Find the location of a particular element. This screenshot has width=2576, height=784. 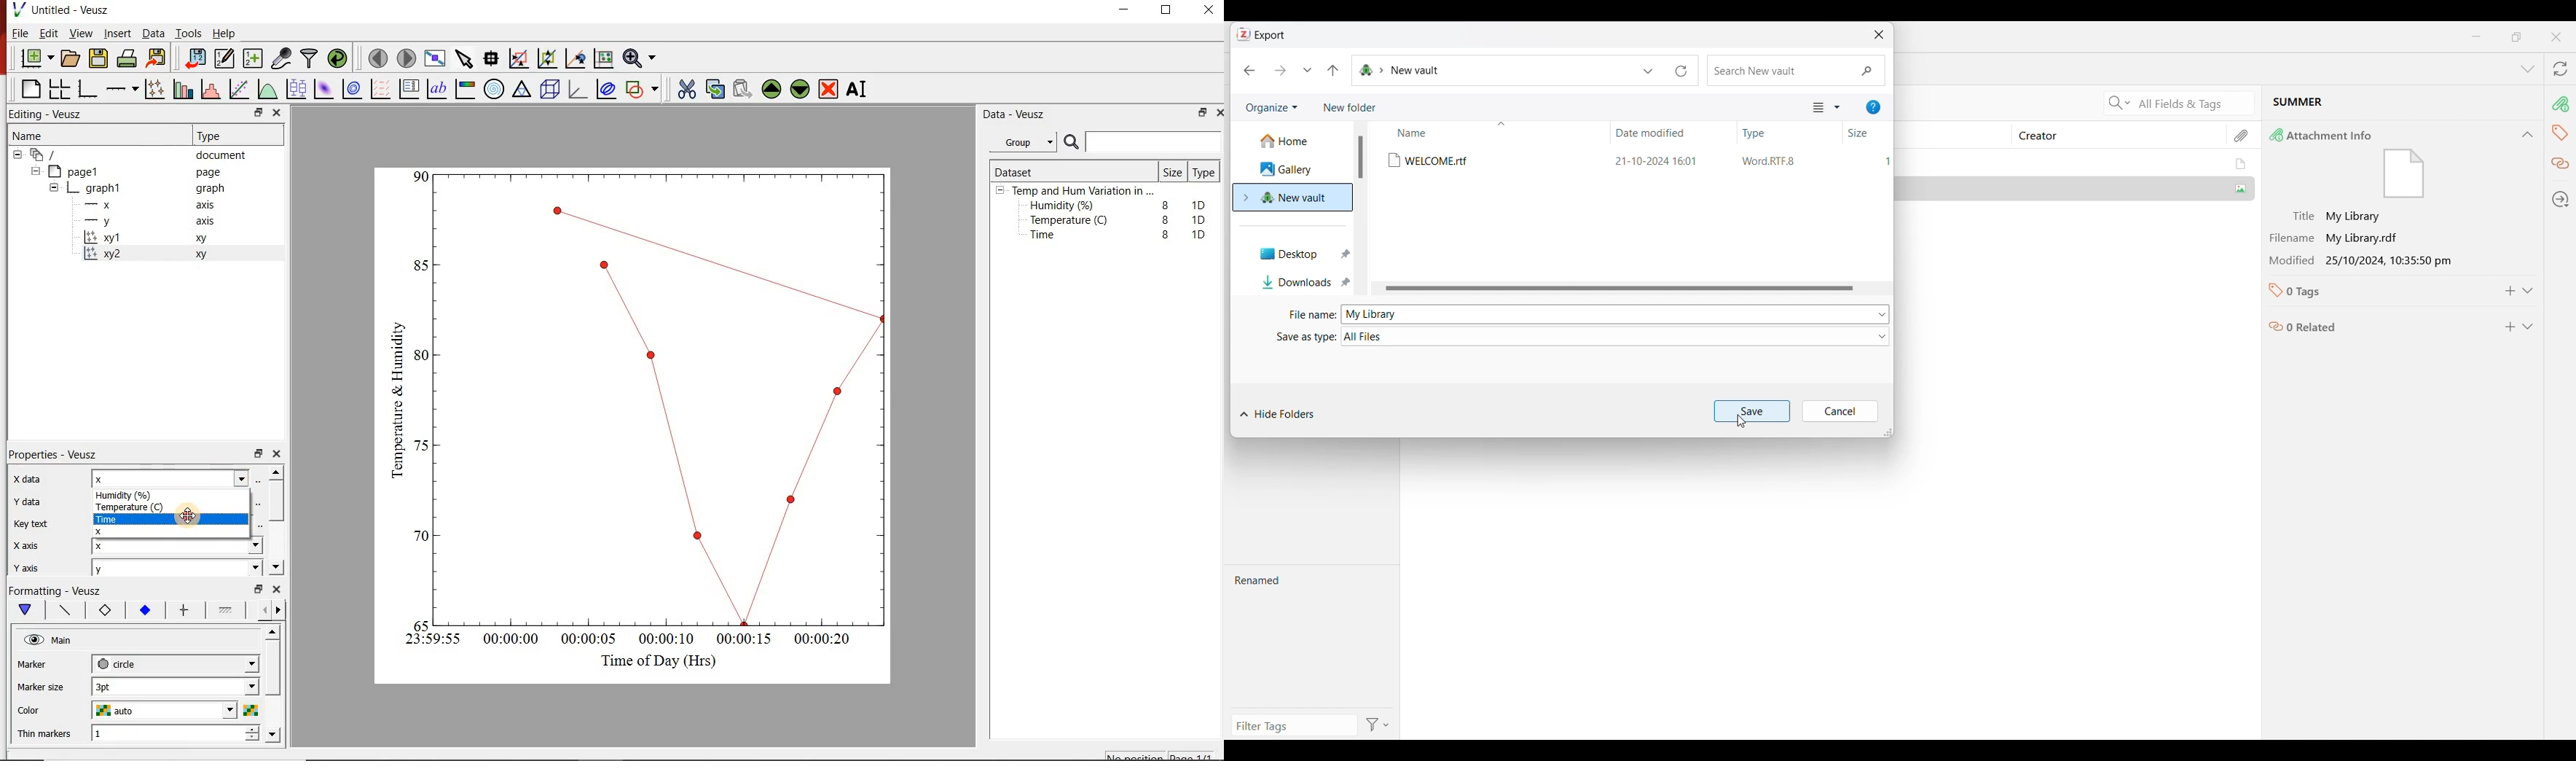

restore down is located at coordinates (257, 454).